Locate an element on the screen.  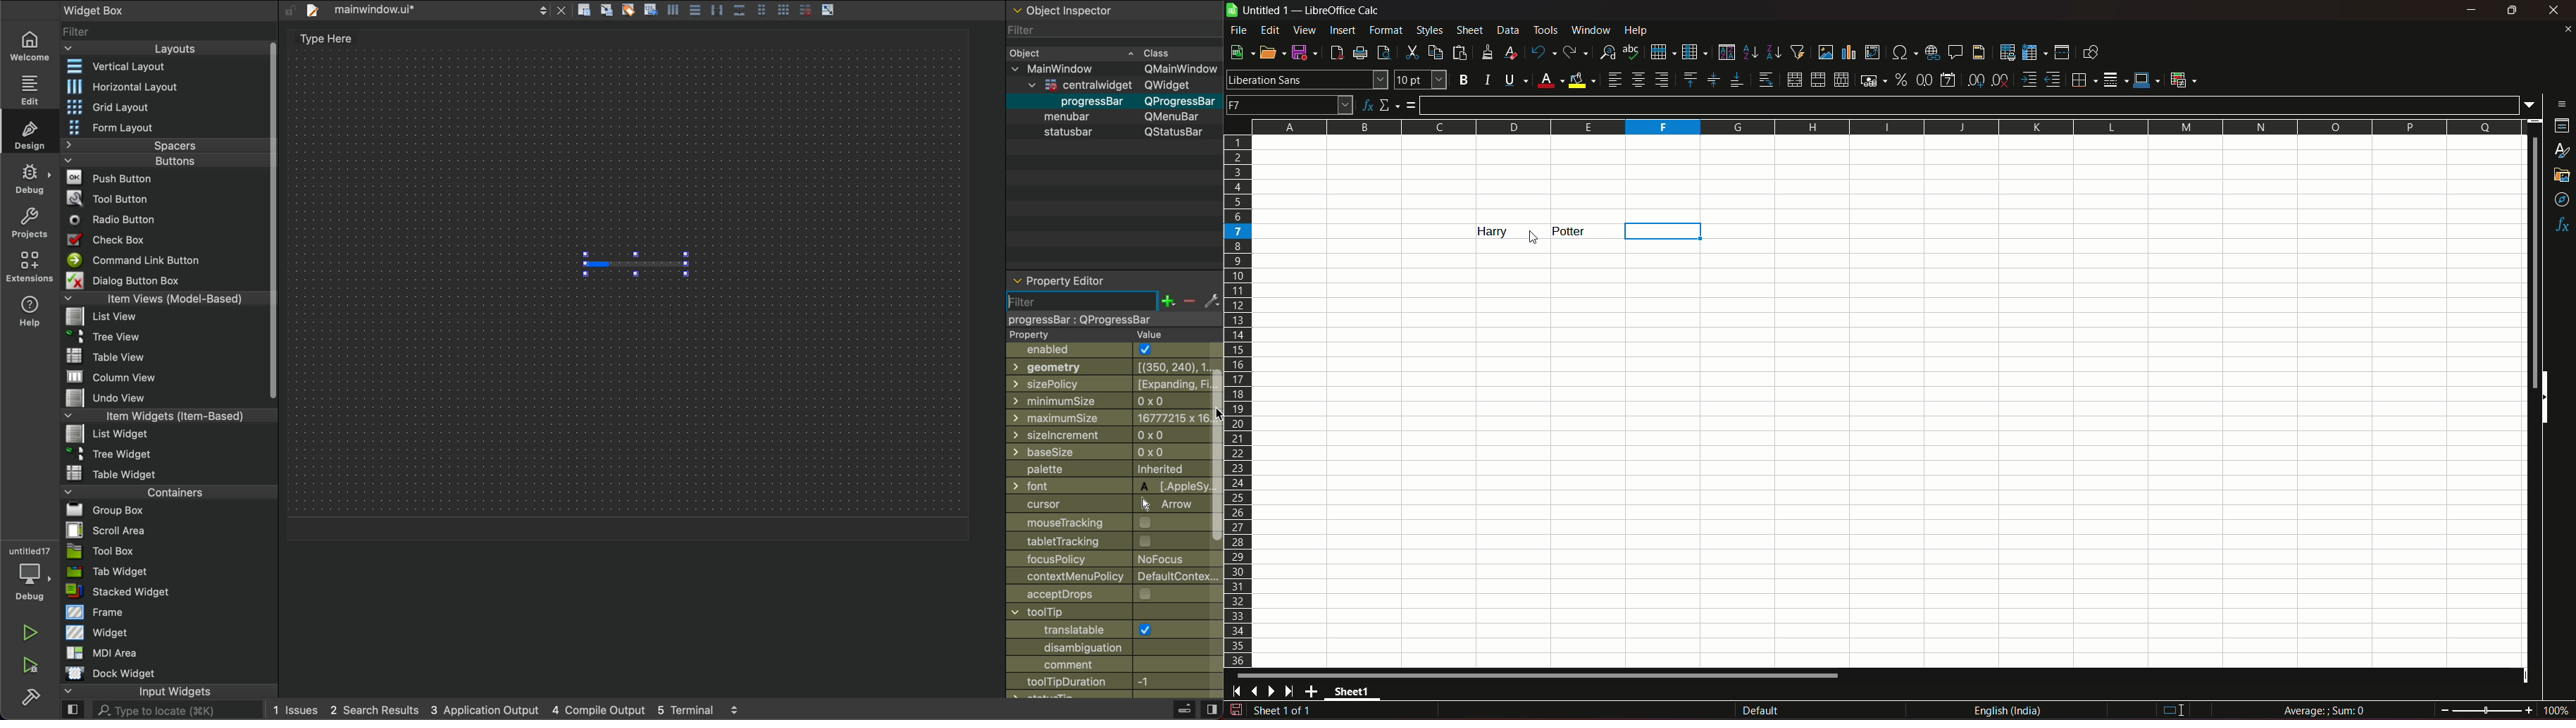
sheet name is located at coordinates (1259, 11).